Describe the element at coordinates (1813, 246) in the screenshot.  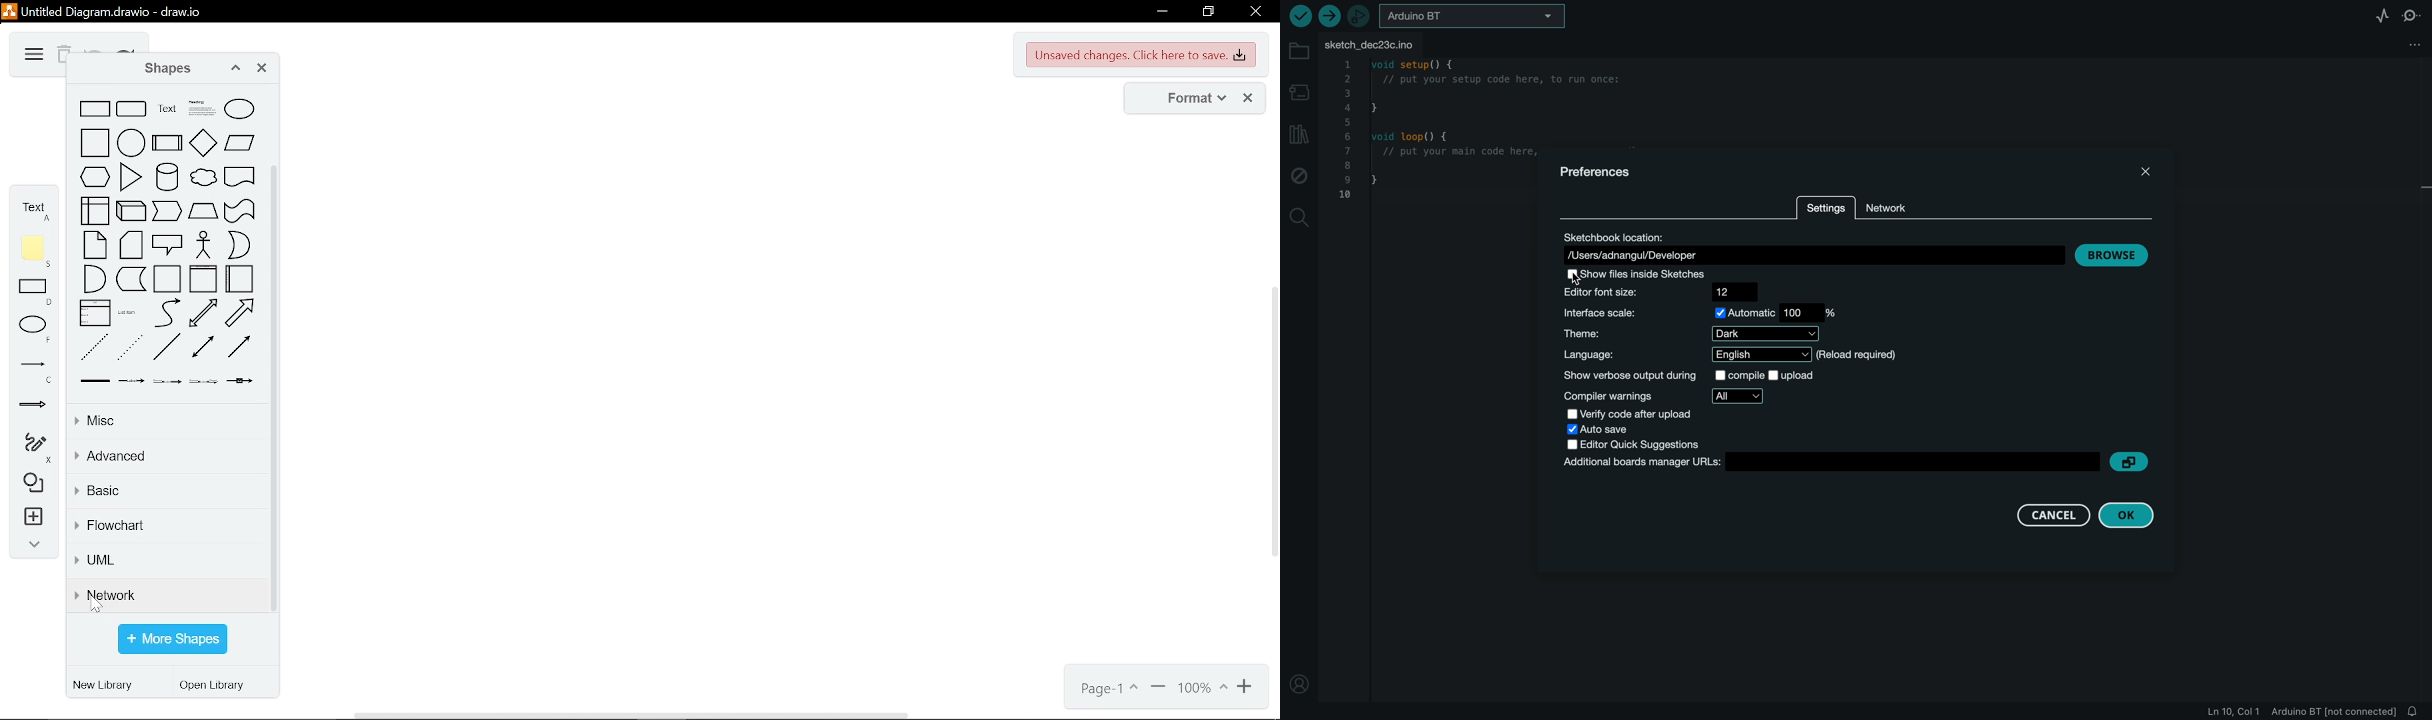
I see `location` at that location.